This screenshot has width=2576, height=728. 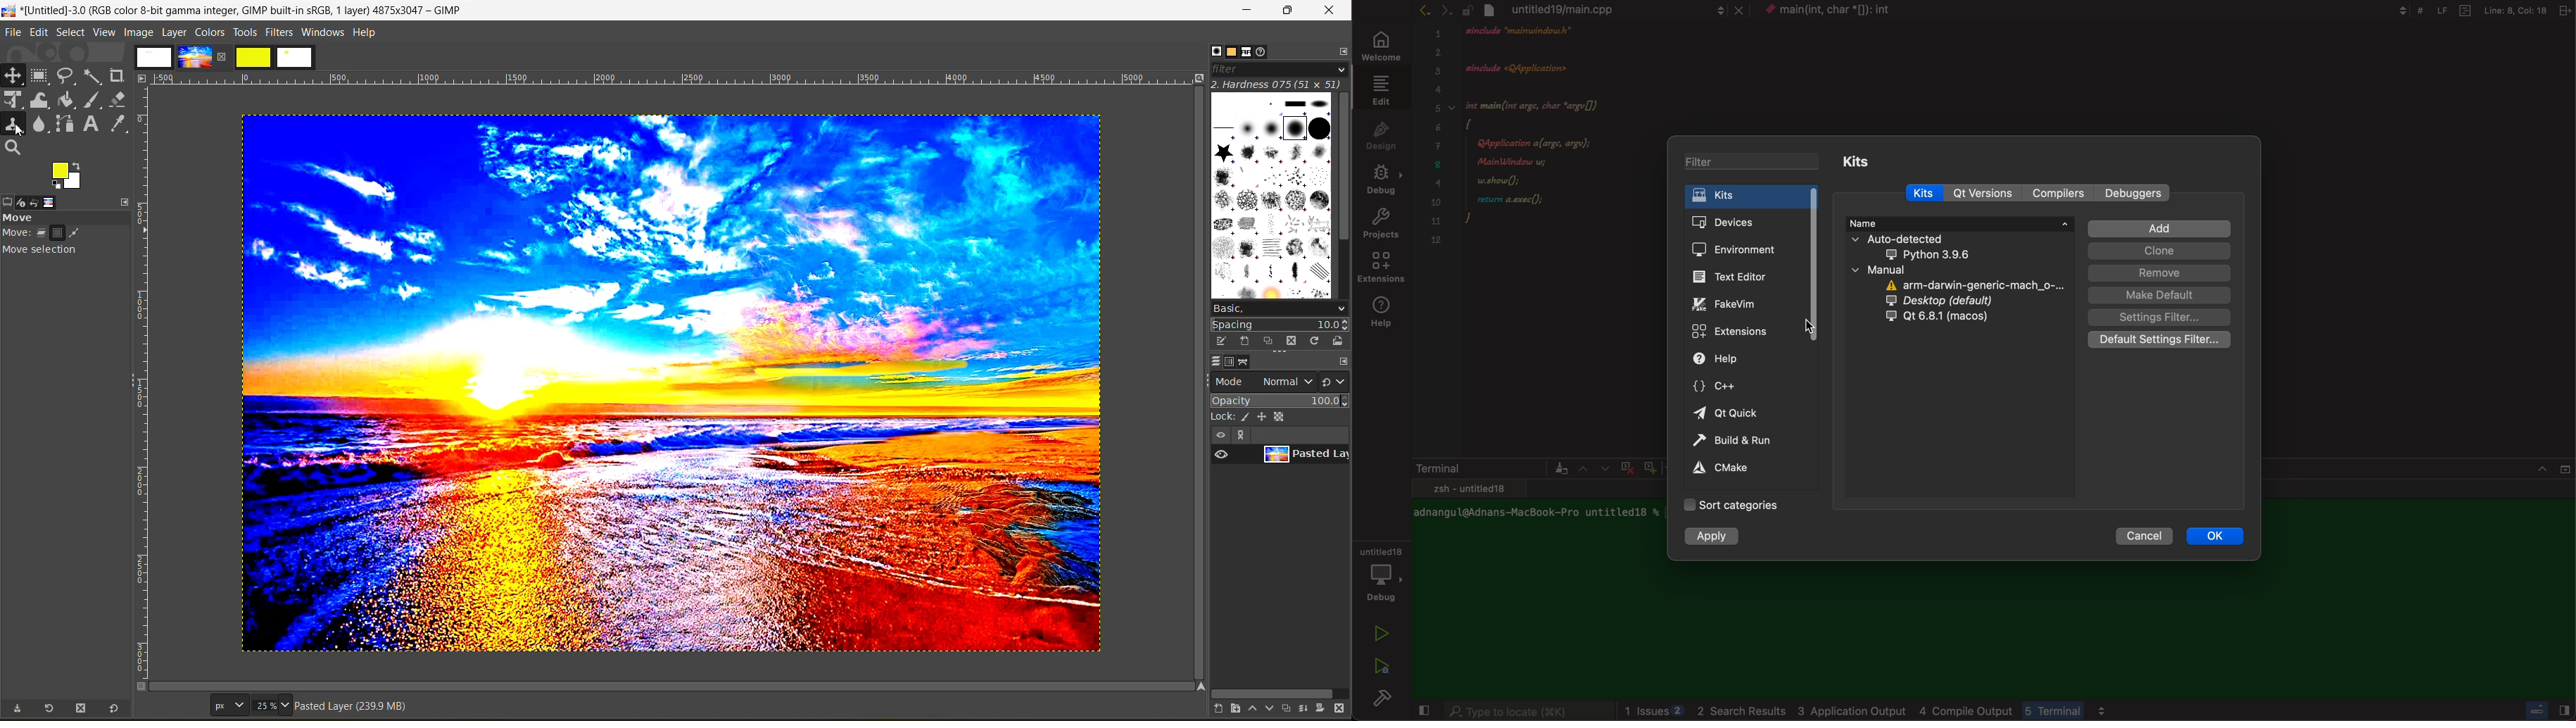 What do you see at coordinates (1752, 196) in the screenshot?
I see `kits` at bounding box center [1752, 196].